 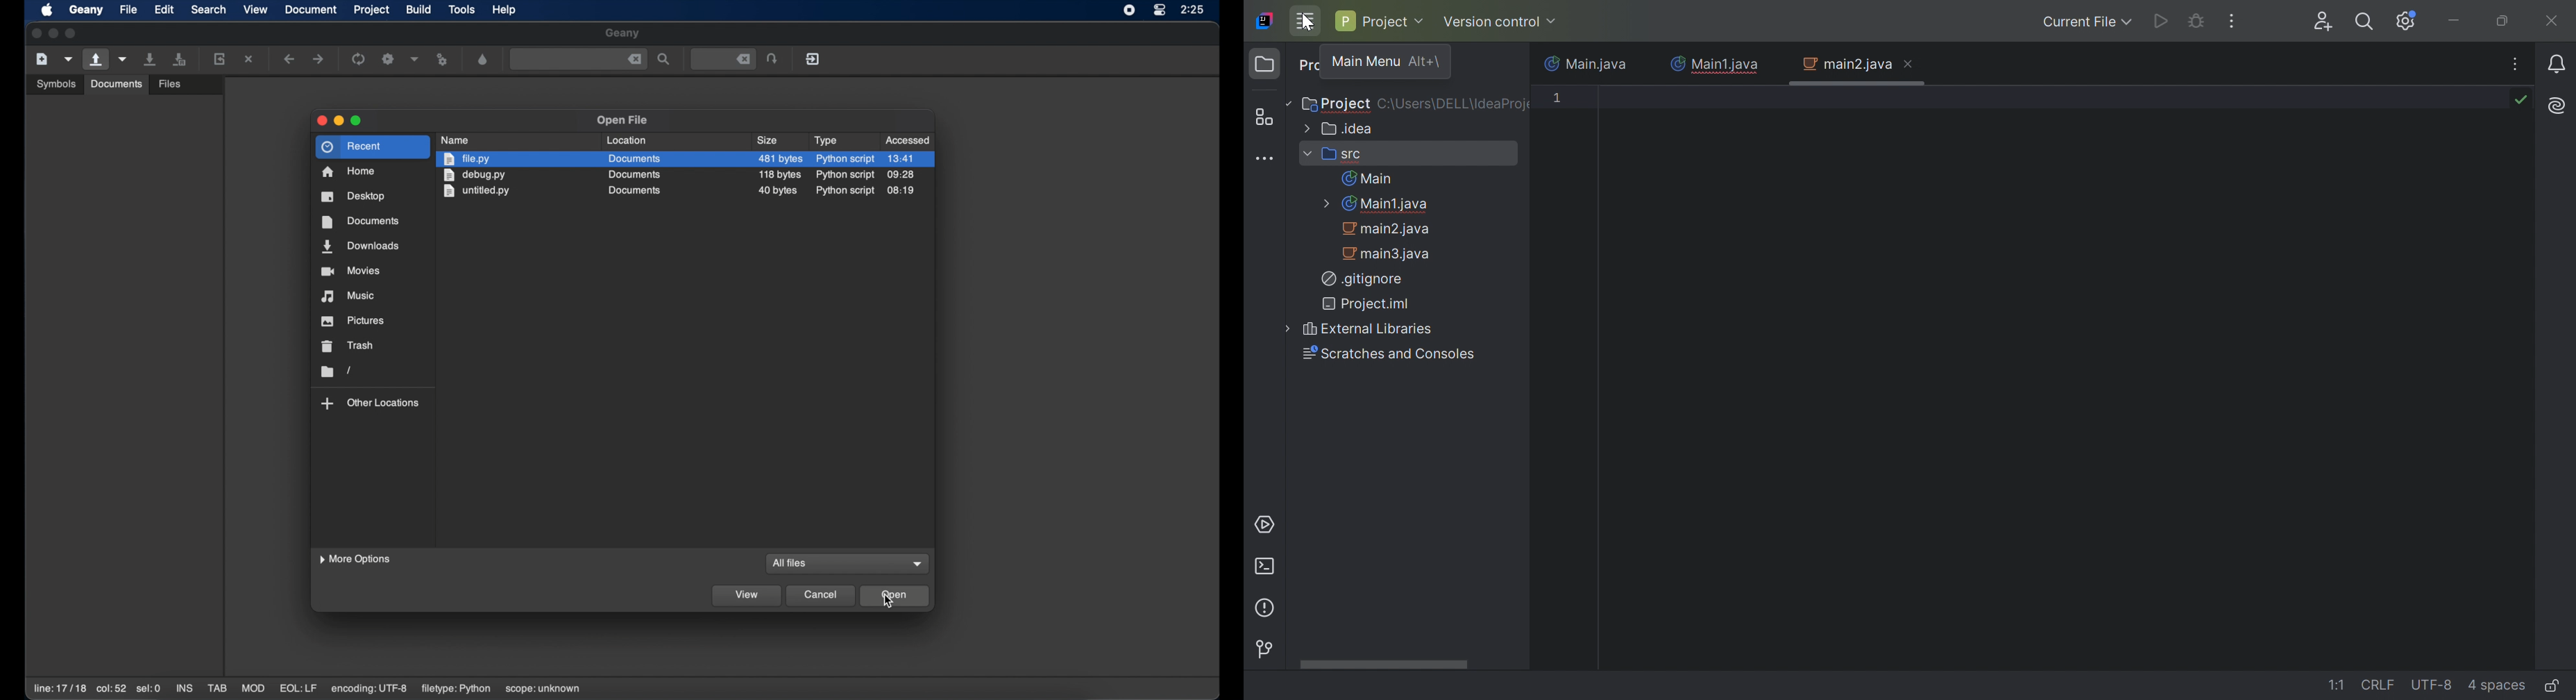 I want to click on dropdown, so click(x=918, y=565).